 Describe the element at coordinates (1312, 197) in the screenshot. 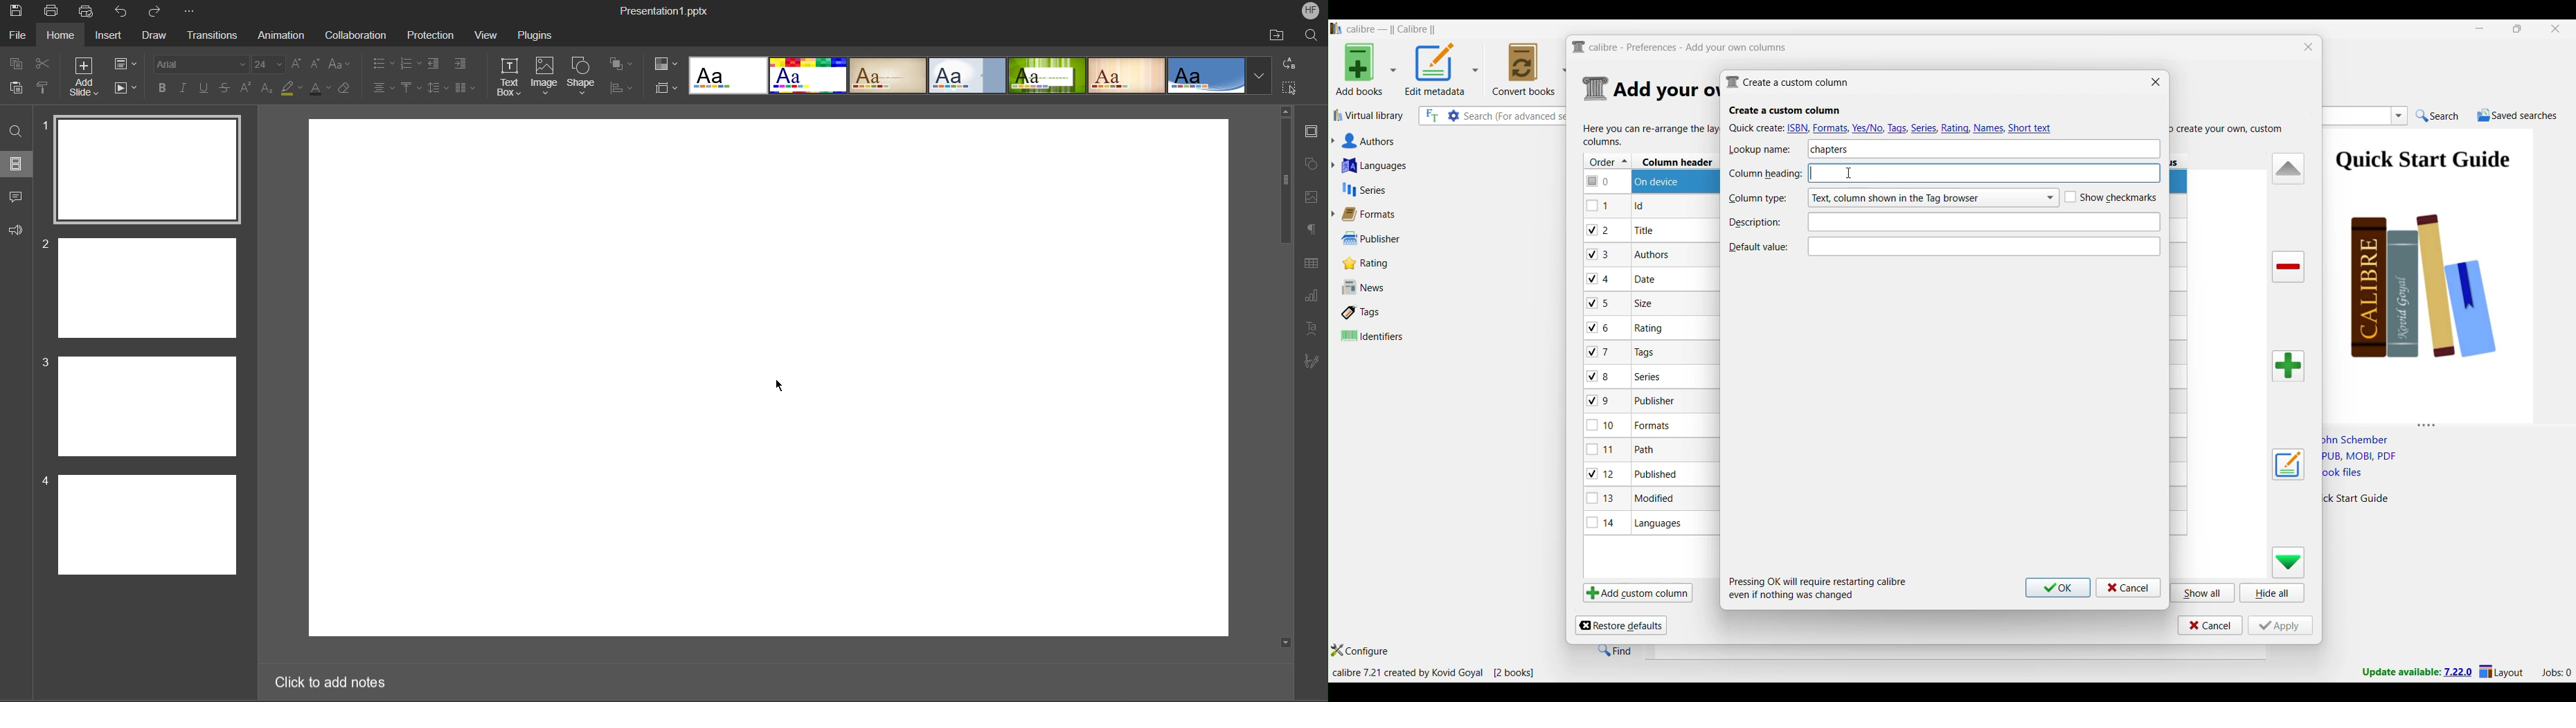

I see `Image Settings` at that location.